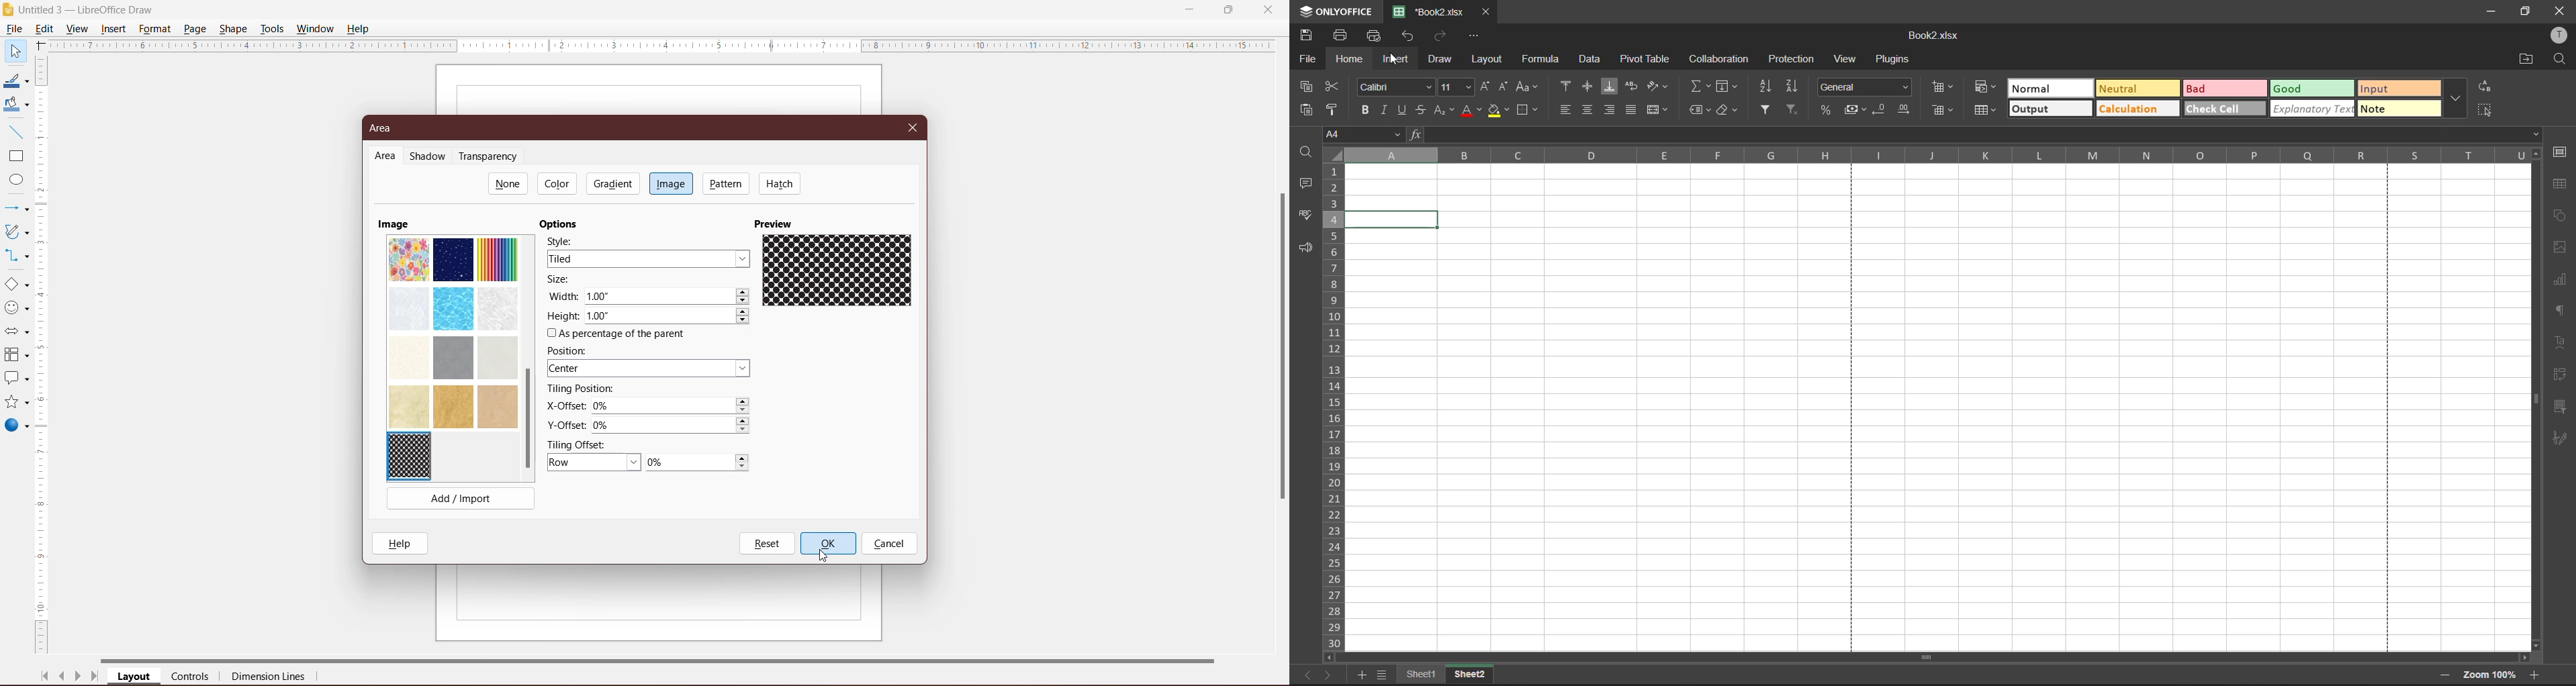  Describe the element at coordinates (1657, 111) in the screenshot. I see `merge and center` at that location.